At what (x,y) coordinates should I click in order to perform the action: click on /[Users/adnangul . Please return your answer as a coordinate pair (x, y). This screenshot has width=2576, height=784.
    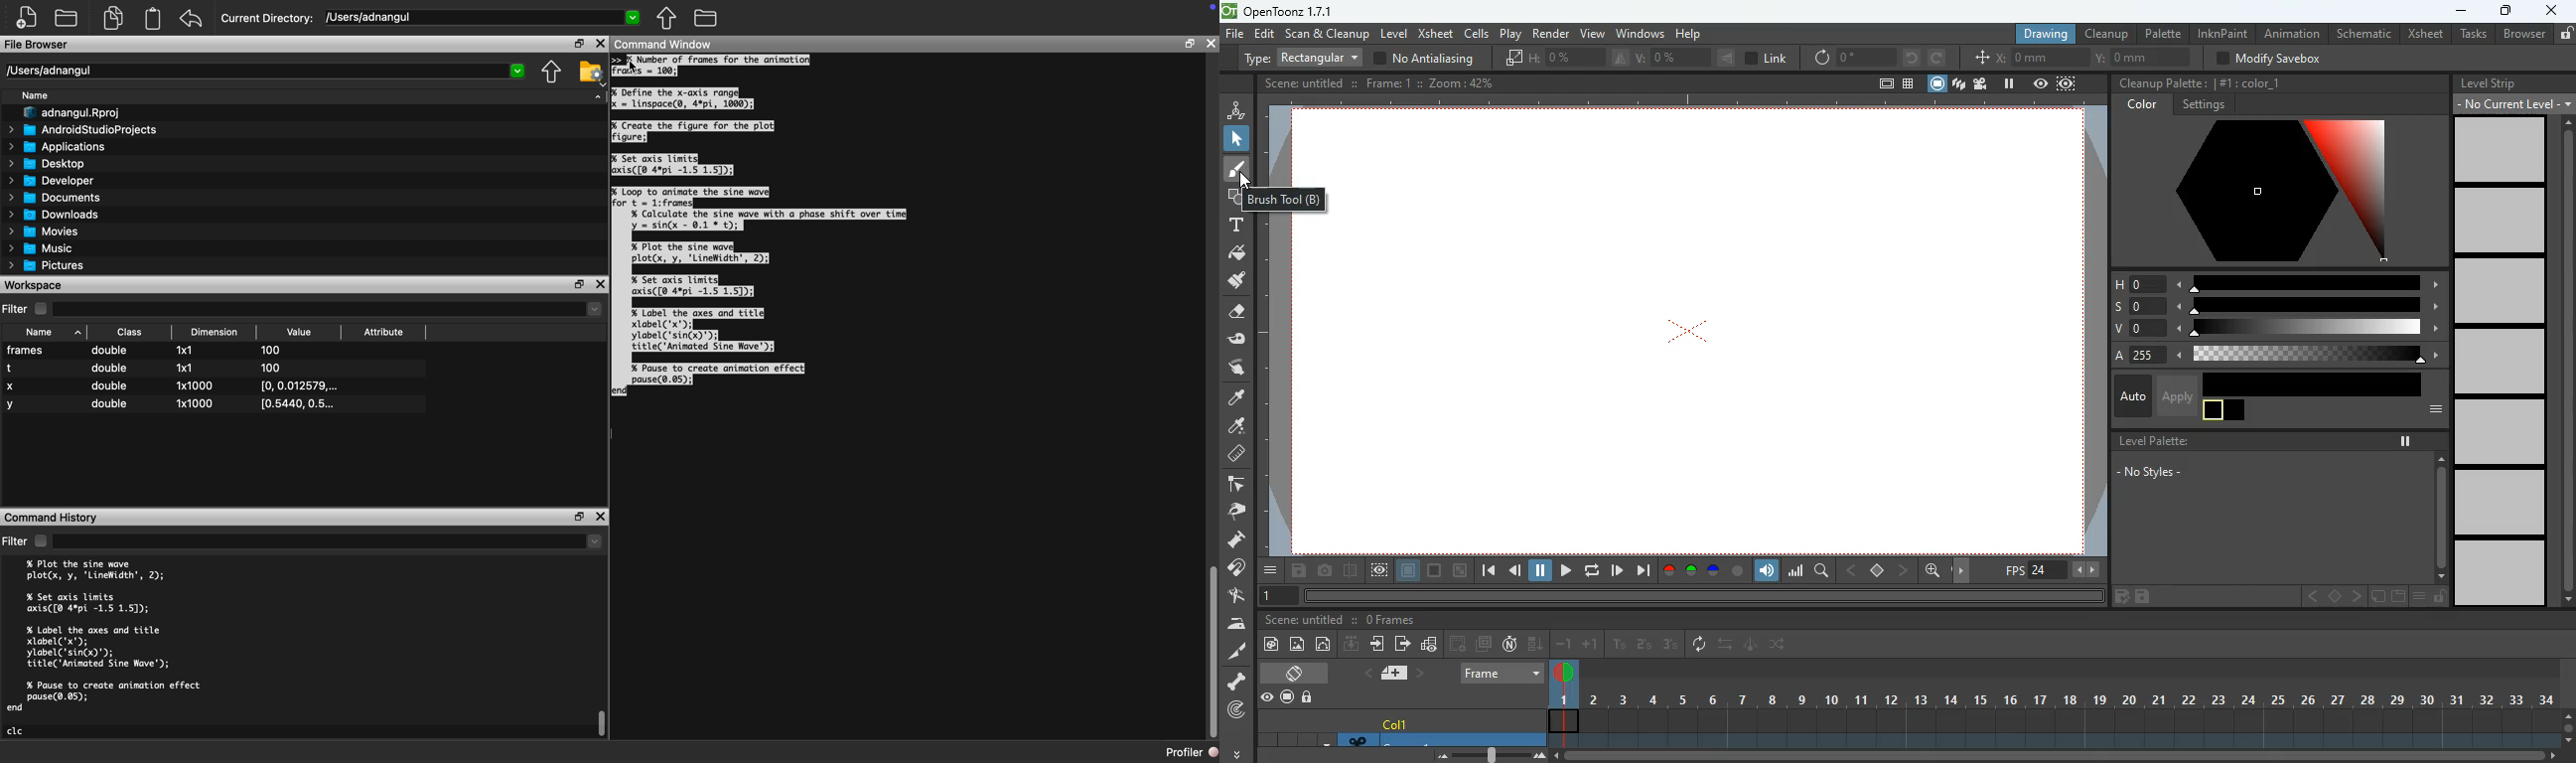
    Looking at the image, I should click on (483, 17).